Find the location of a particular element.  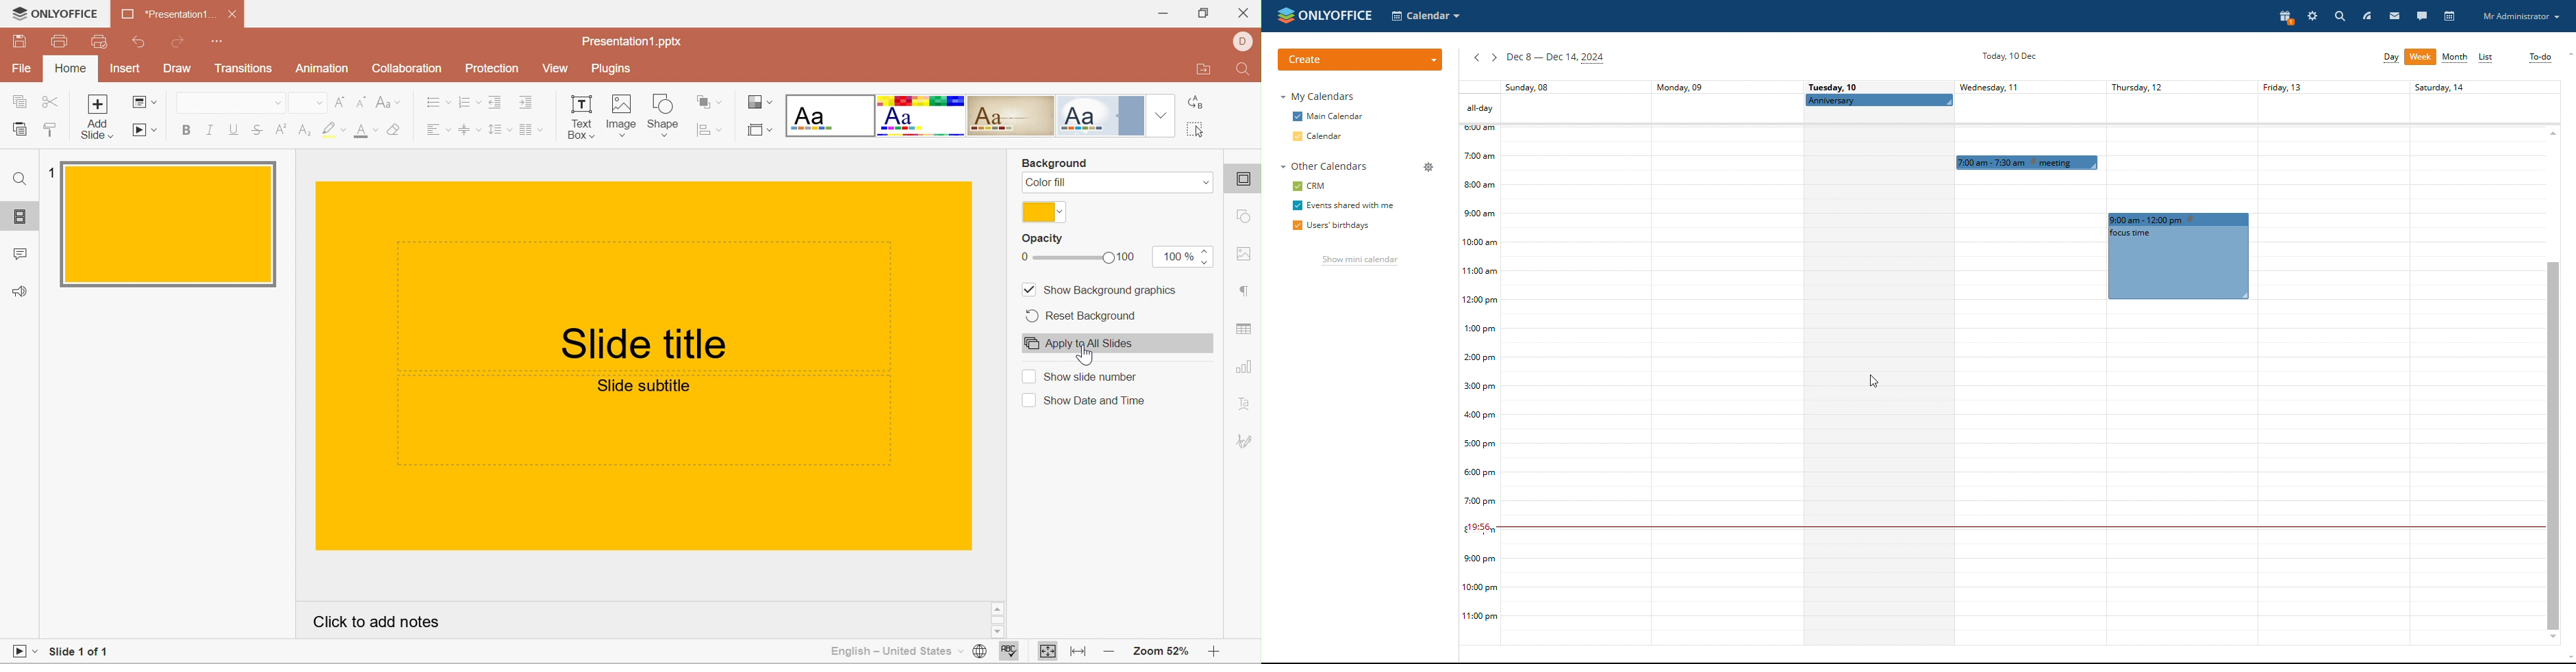

Classic is located at coordinates (1012, 118).